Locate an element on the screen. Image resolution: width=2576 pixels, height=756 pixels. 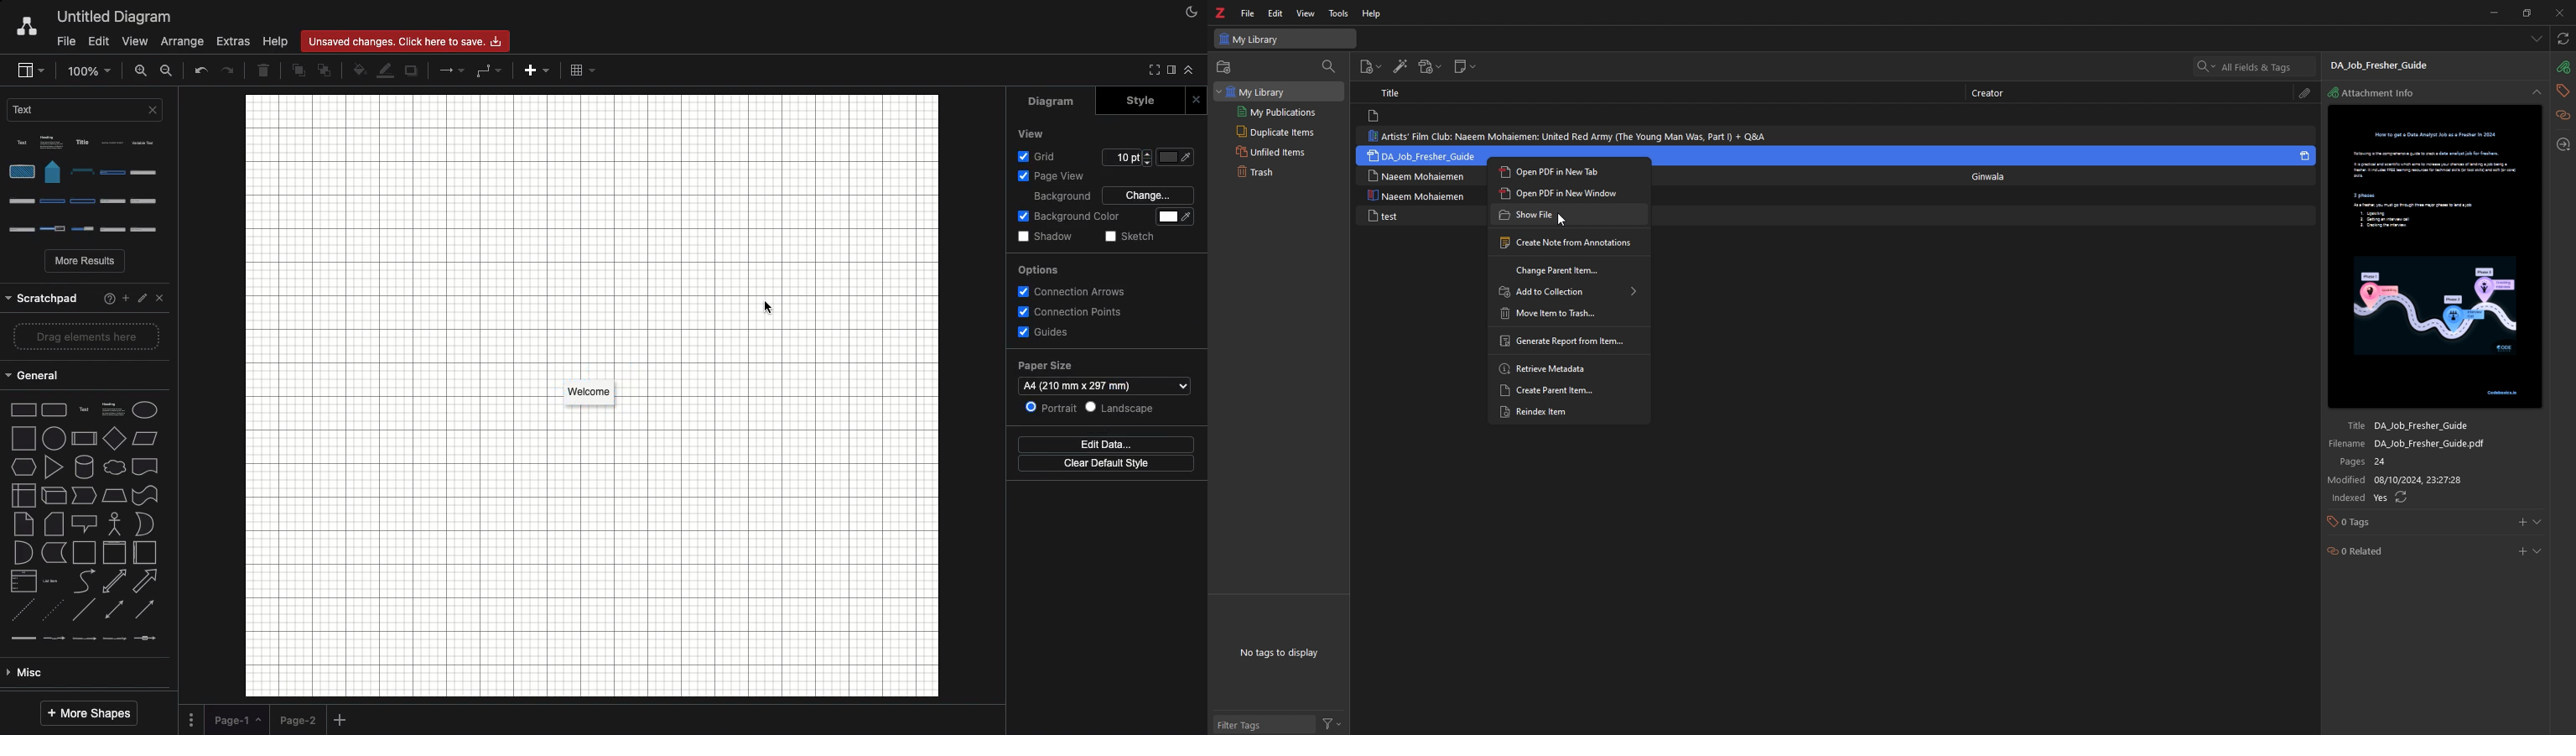
collapse is located at coordinates (2537, 93).